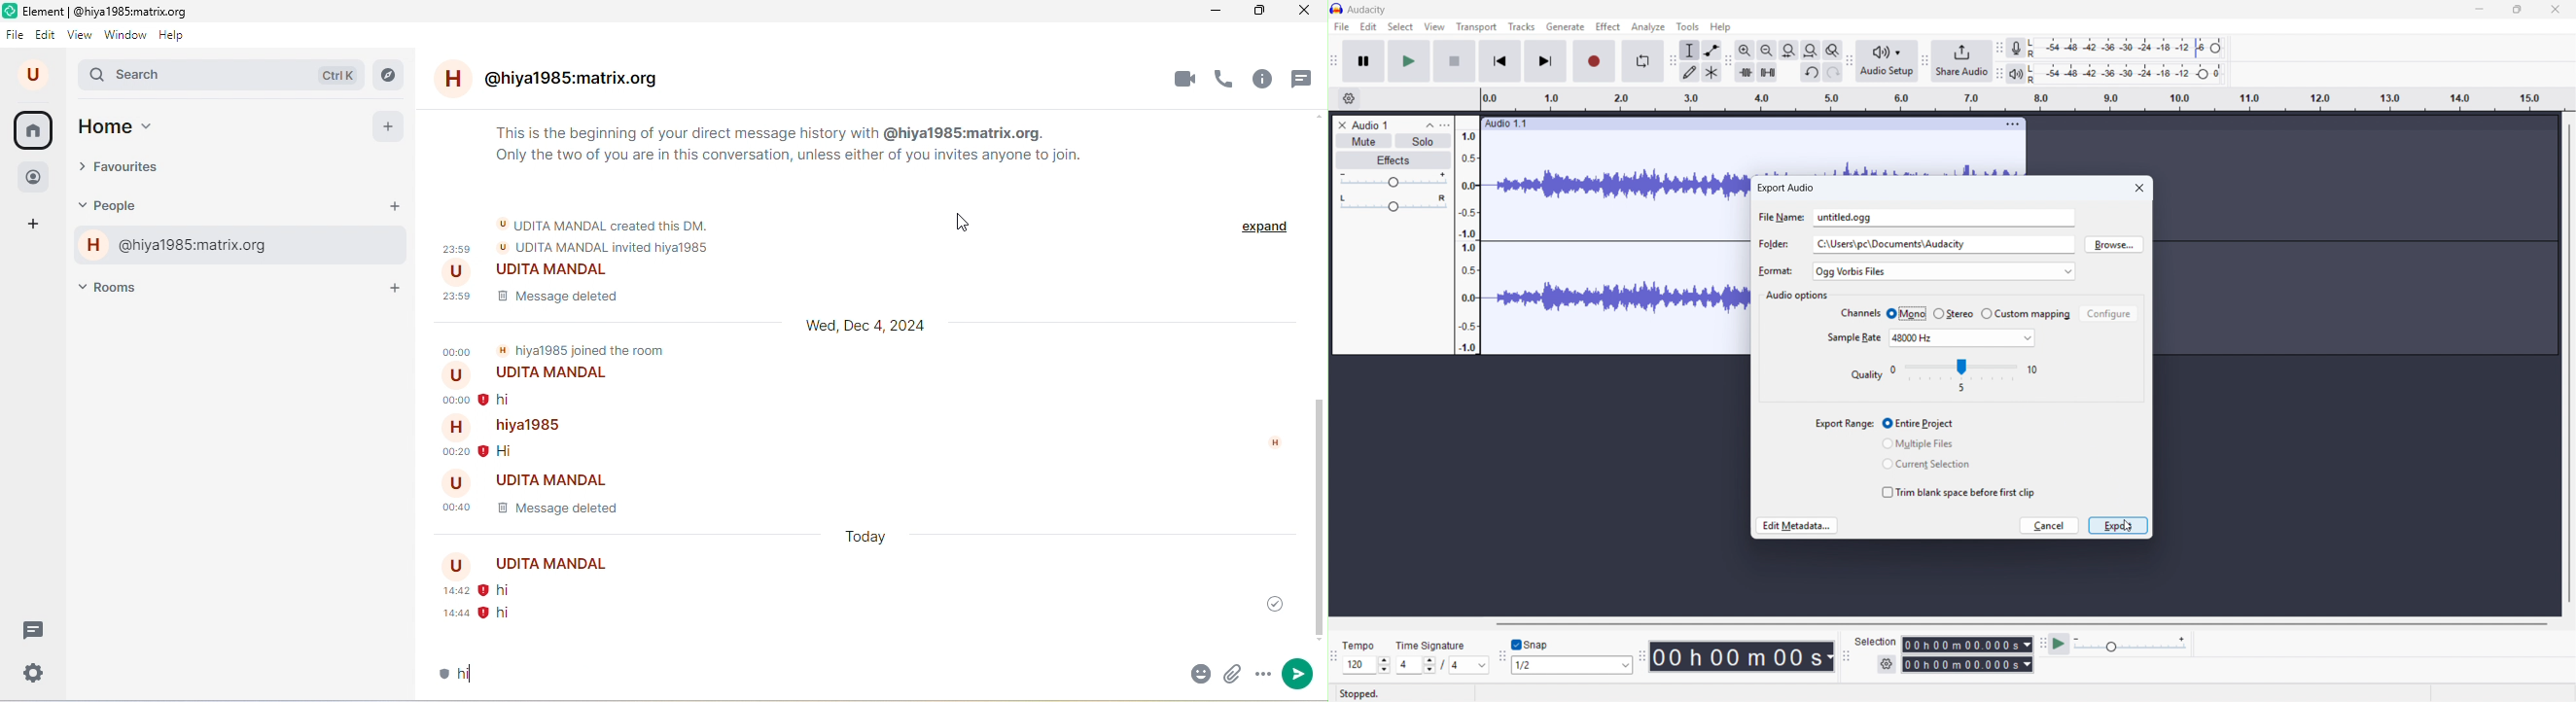  What do you see at coordinates (1189, 674) in the screenshot?
I see `emoji` at bounding box center [1189, 674].